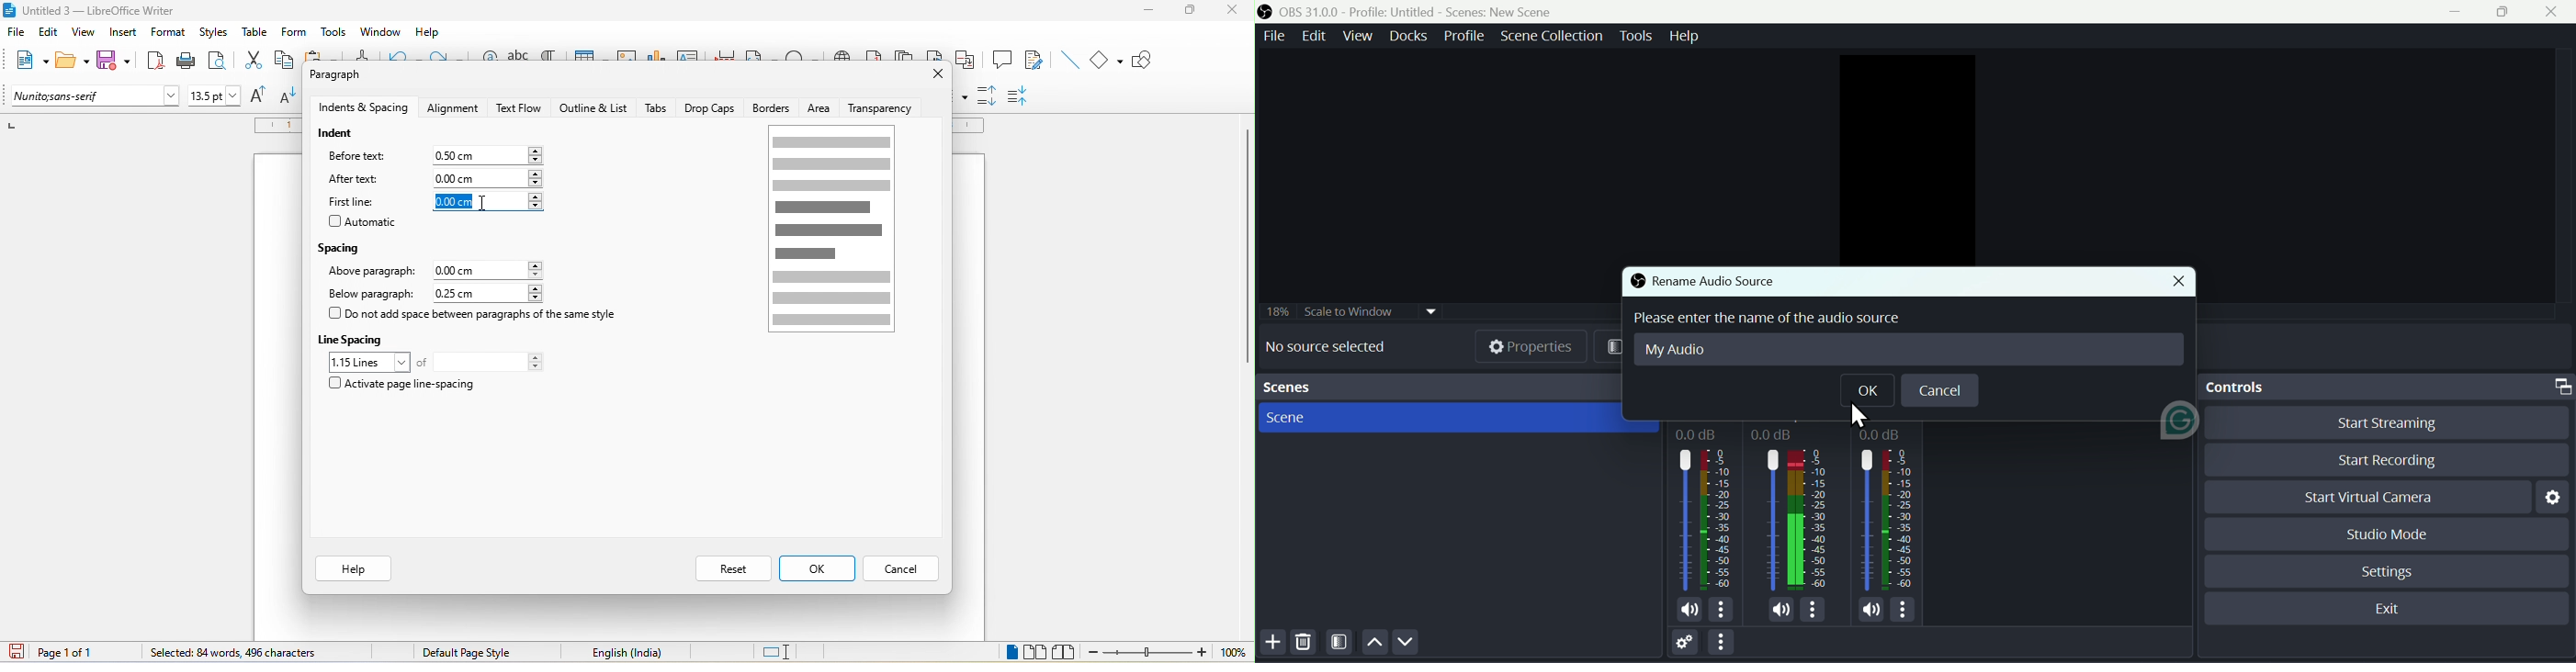  What do you see at coordinates (1317, 36) in the screenshot?
I see `Edit` at bounding box center [1317, 36].